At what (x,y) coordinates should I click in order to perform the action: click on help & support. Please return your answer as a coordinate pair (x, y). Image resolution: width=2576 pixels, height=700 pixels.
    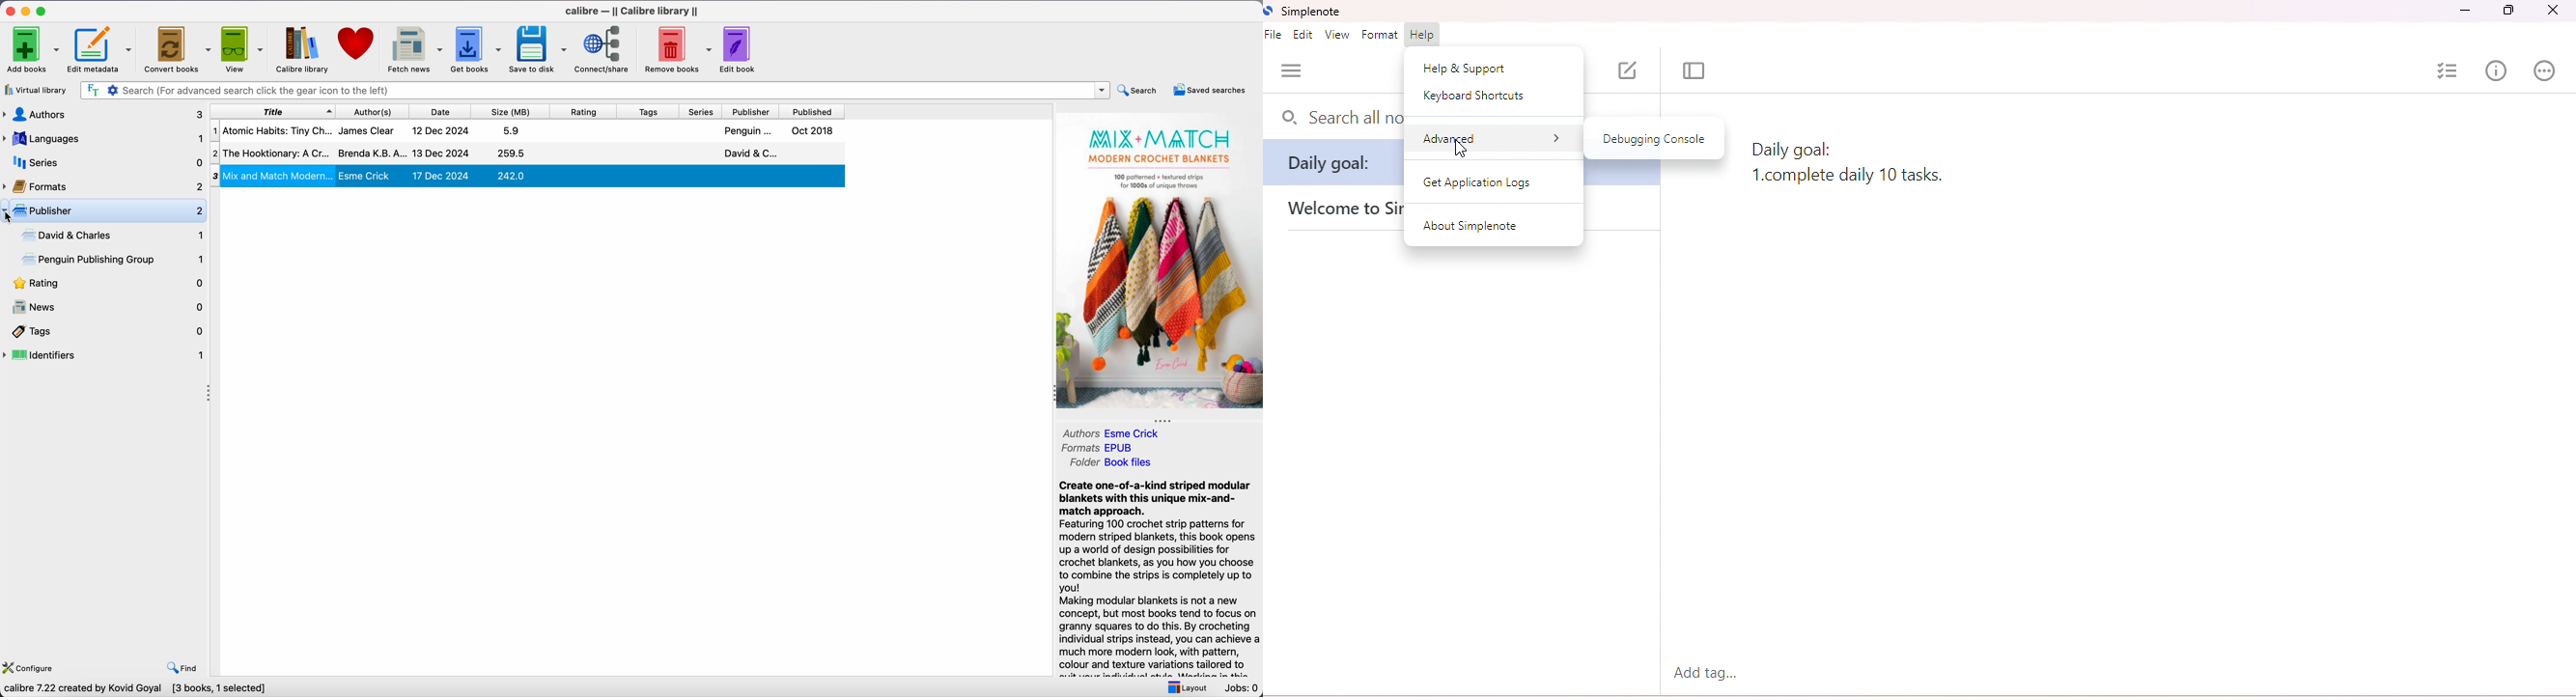
    Looking at the image, I should click on (1467, 67).